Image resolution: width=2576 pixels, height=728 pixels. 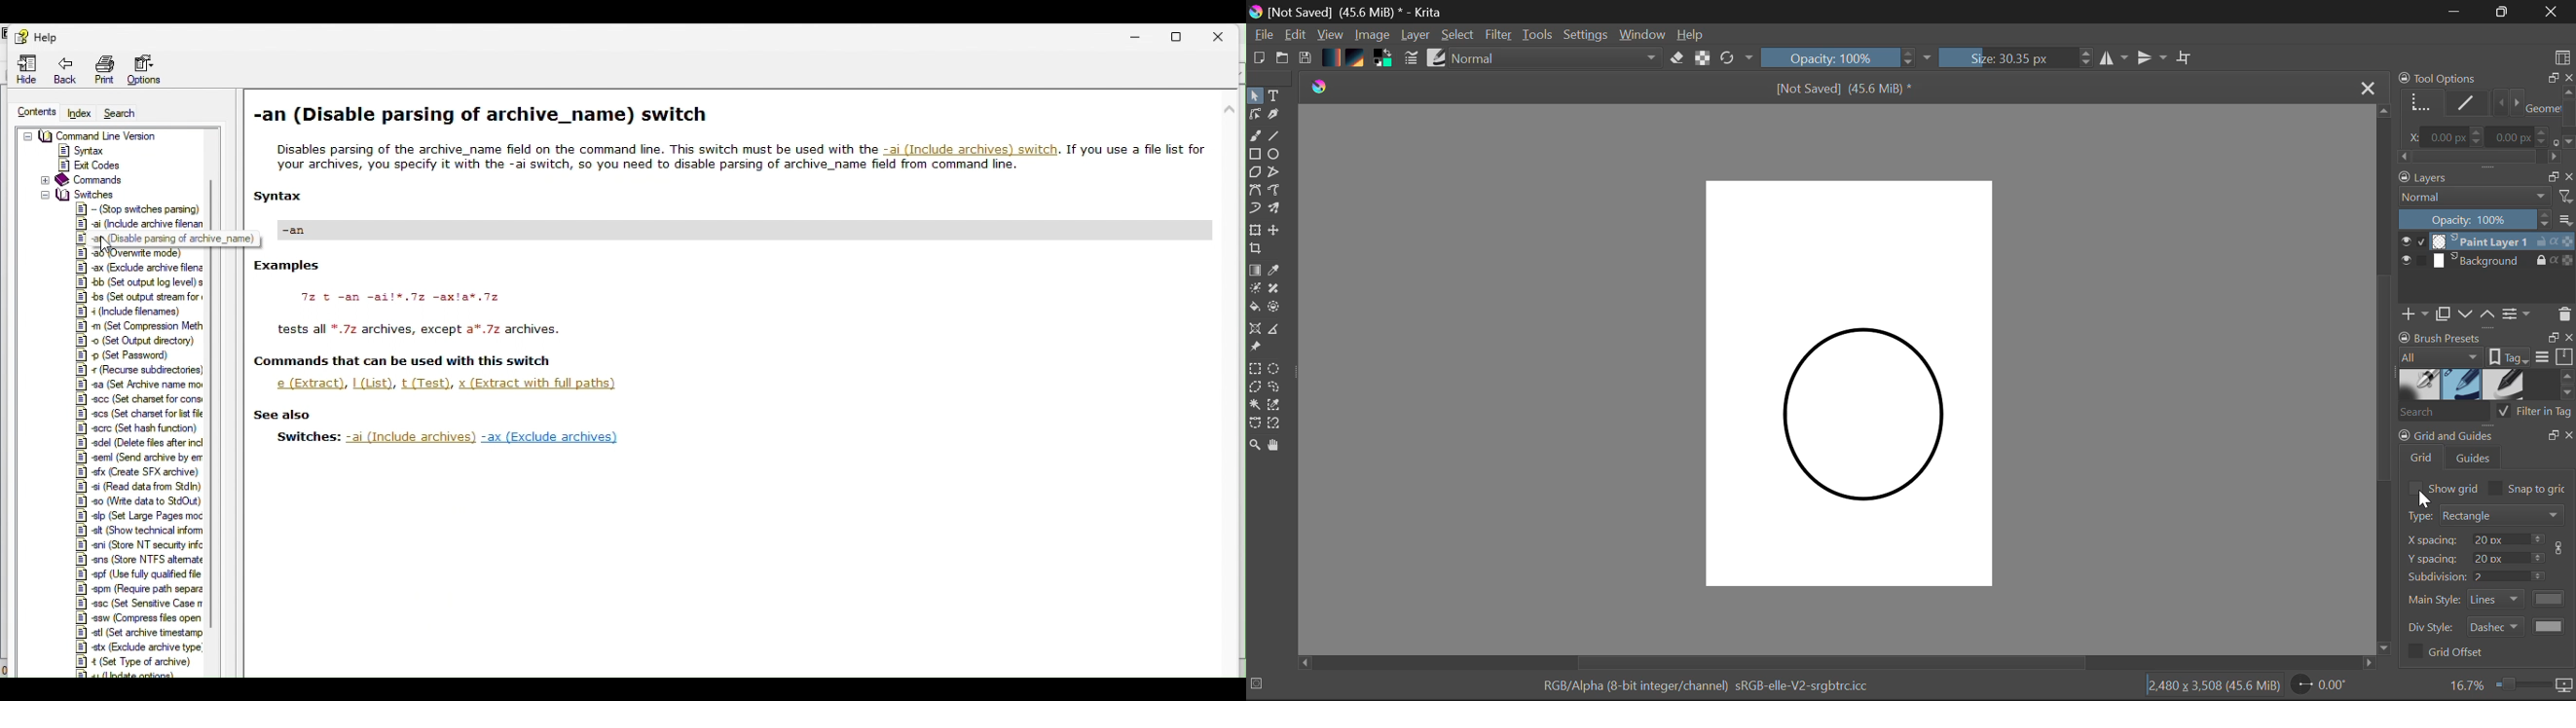 I want to click on Command Line Version, so click(x=91, y=136).